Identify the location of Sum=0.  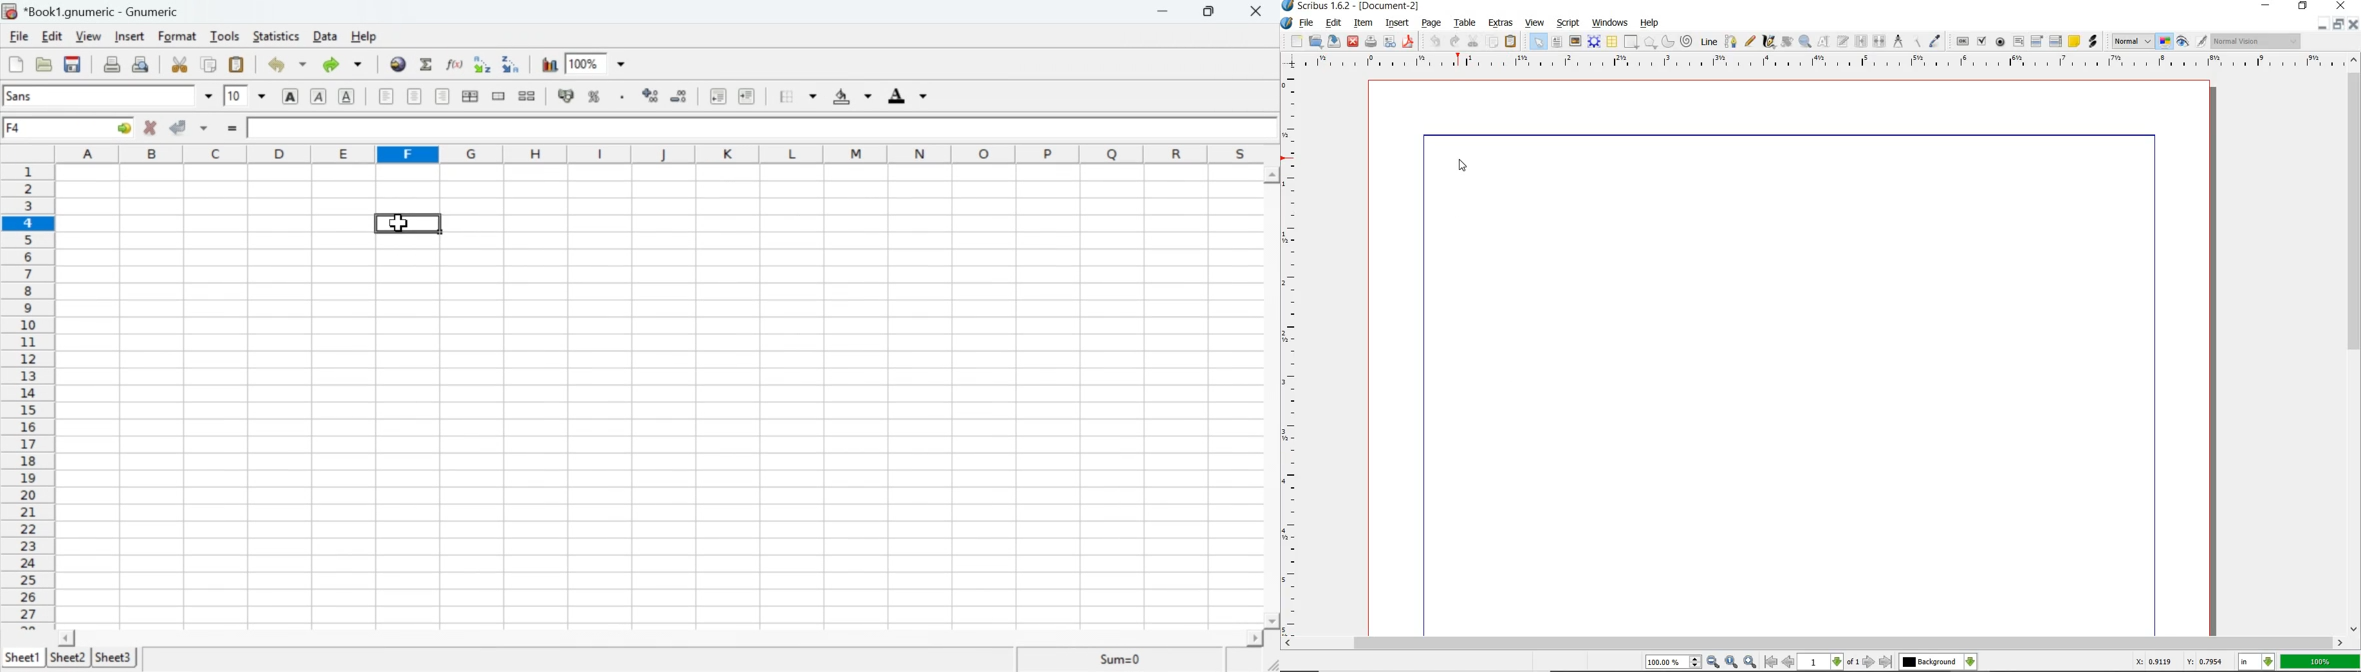
(1123, 658).